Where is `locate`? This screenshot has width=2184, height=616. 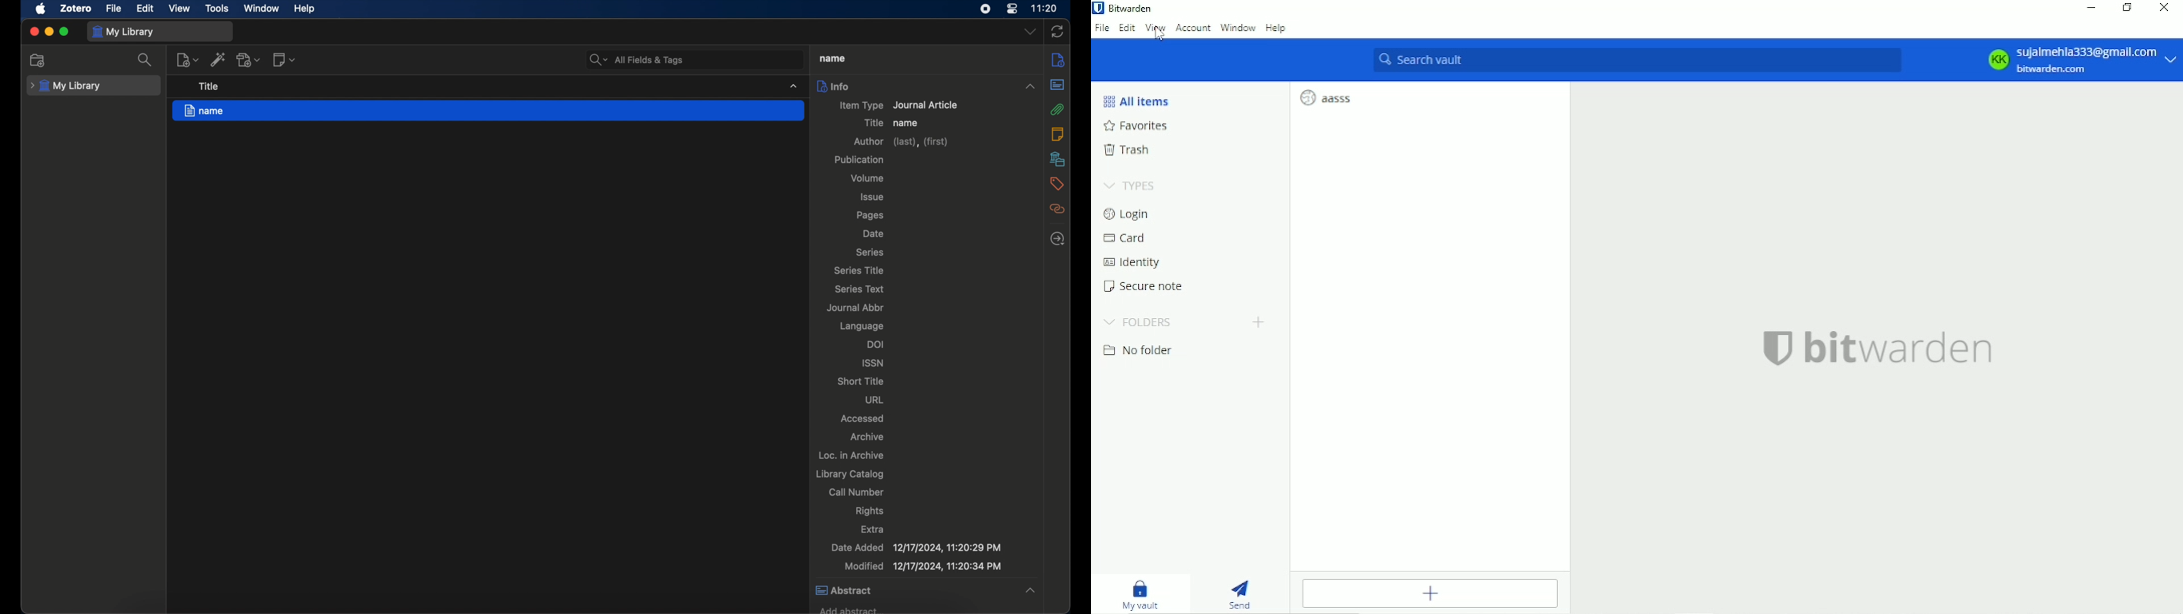 locate is located at coordinates (1057, 238).